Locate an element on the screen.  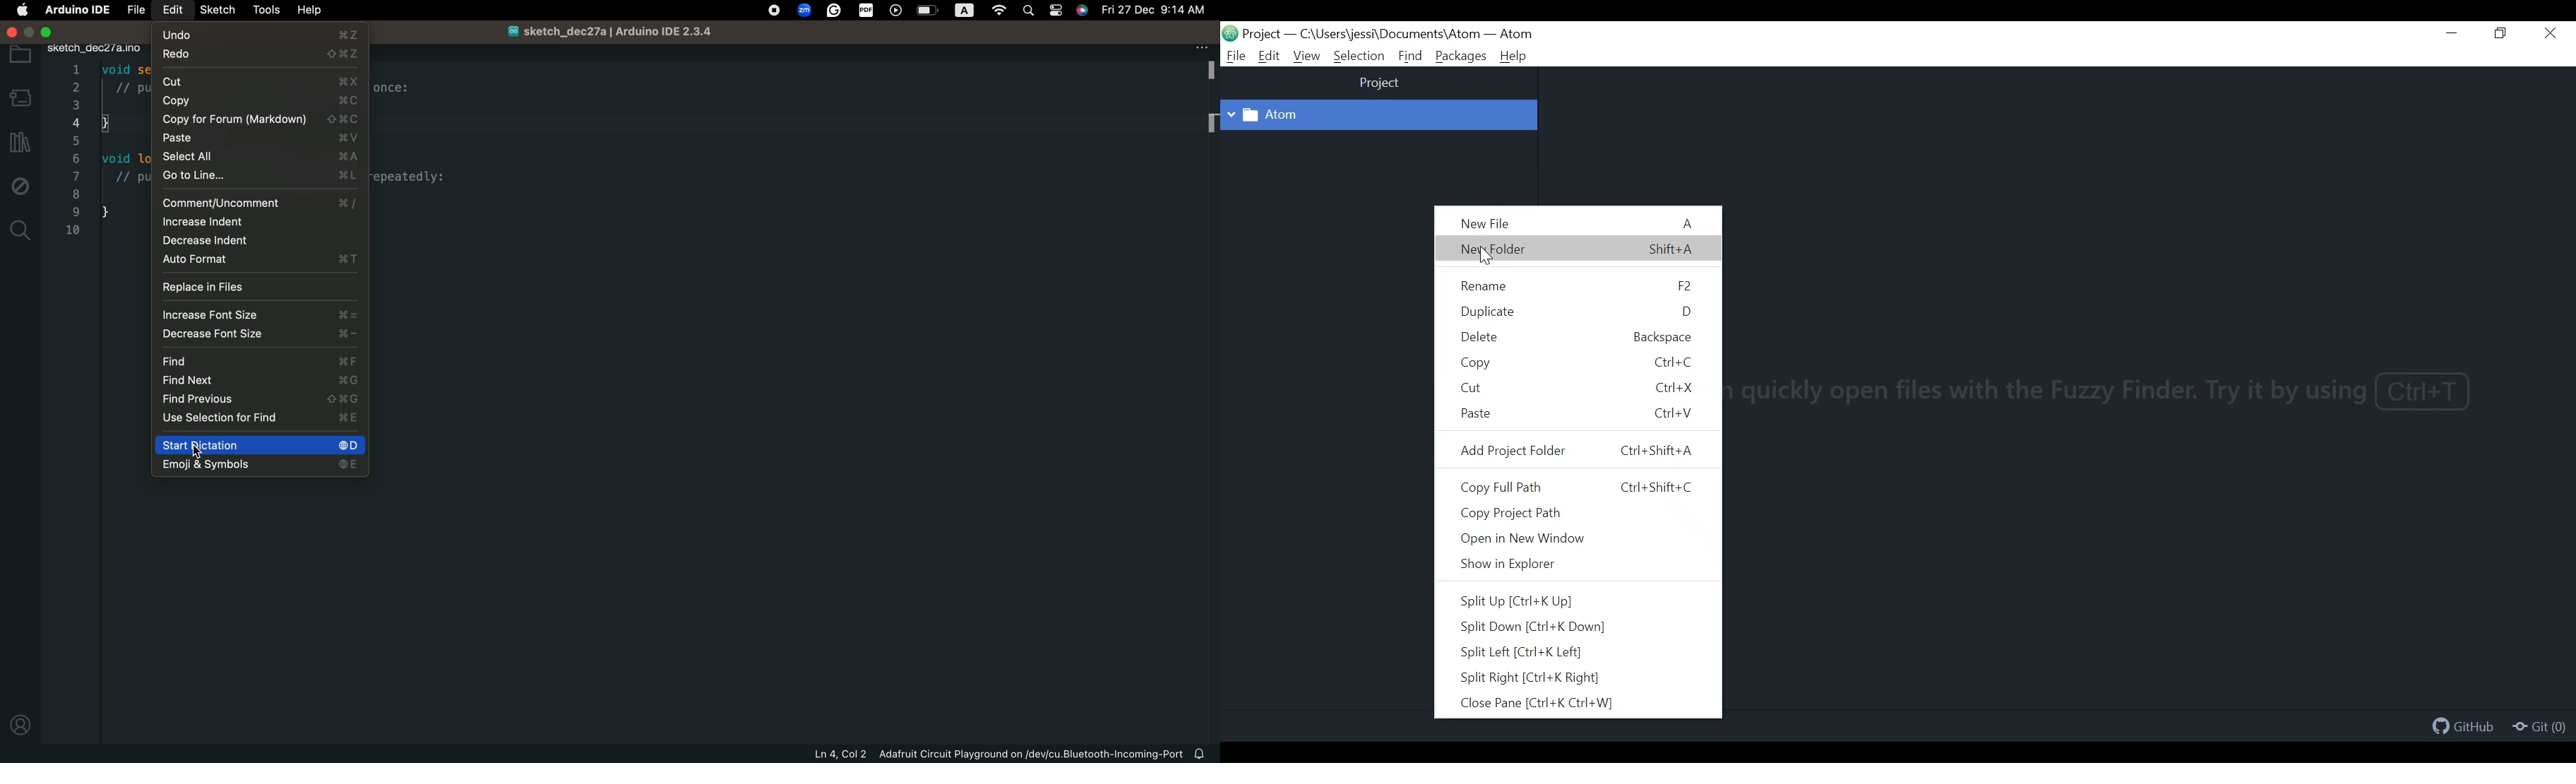
folder is located at coordinates (18, 55).